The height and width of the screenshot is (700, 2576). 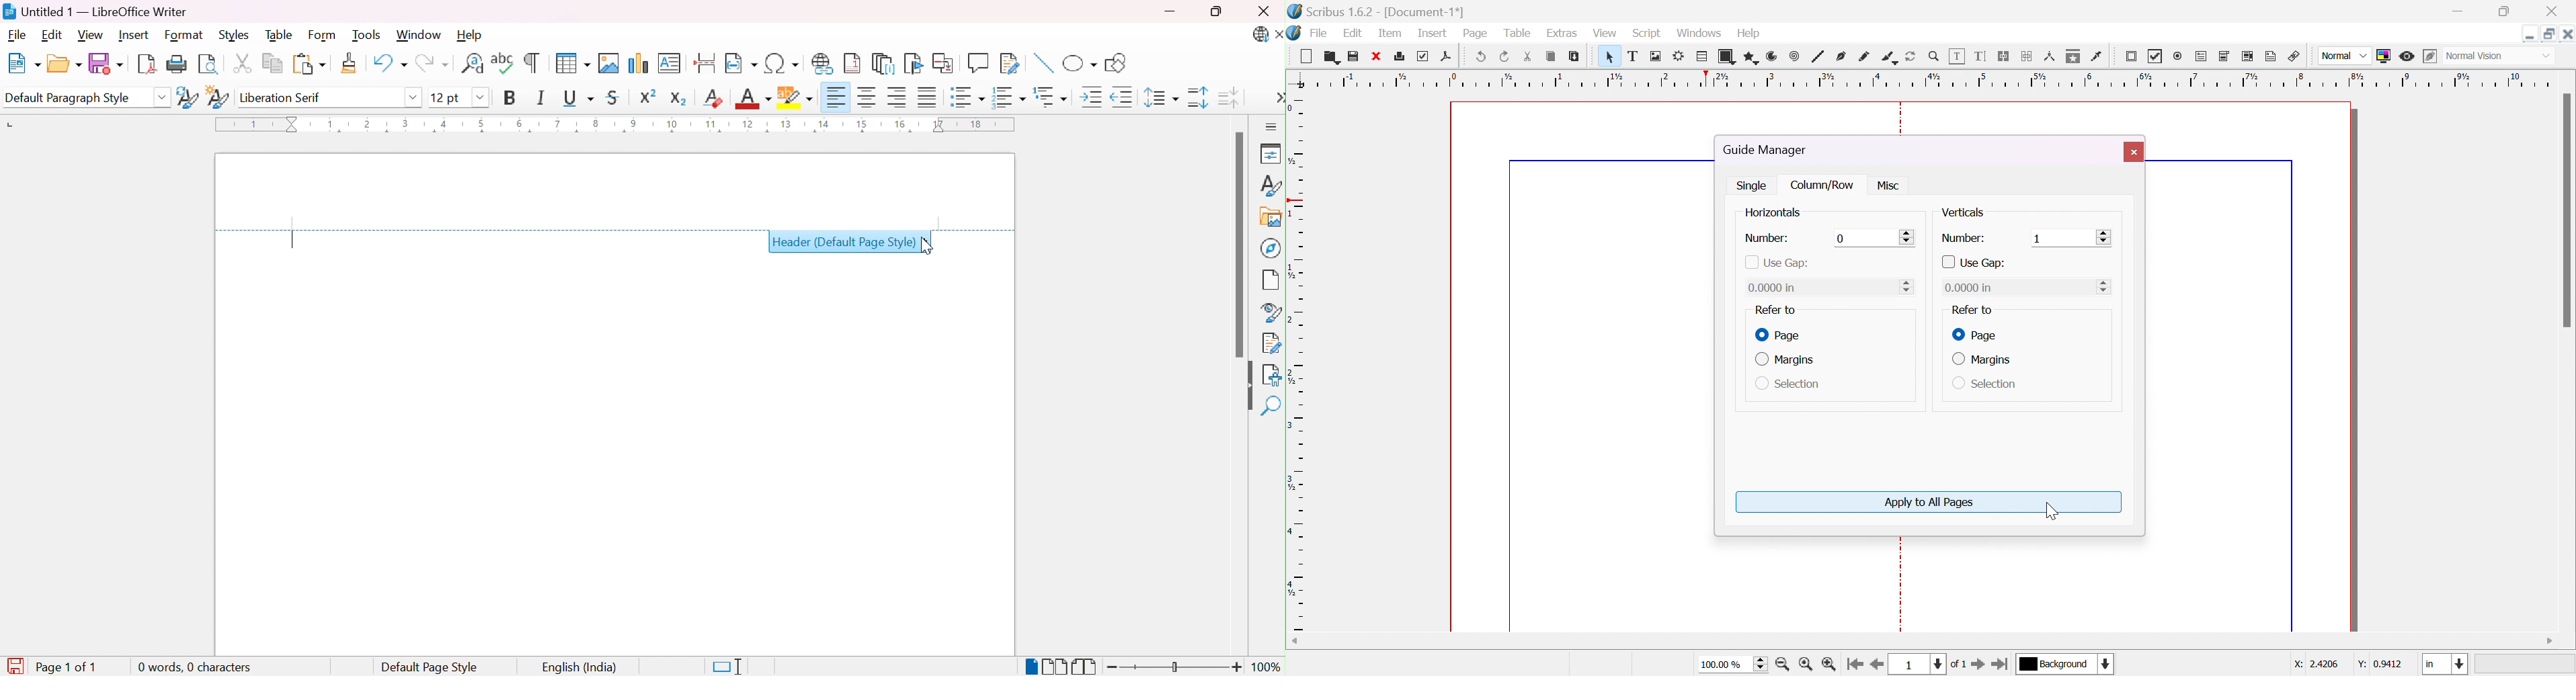 I want to click on Character highlighting color, so click(x=796, y=97).